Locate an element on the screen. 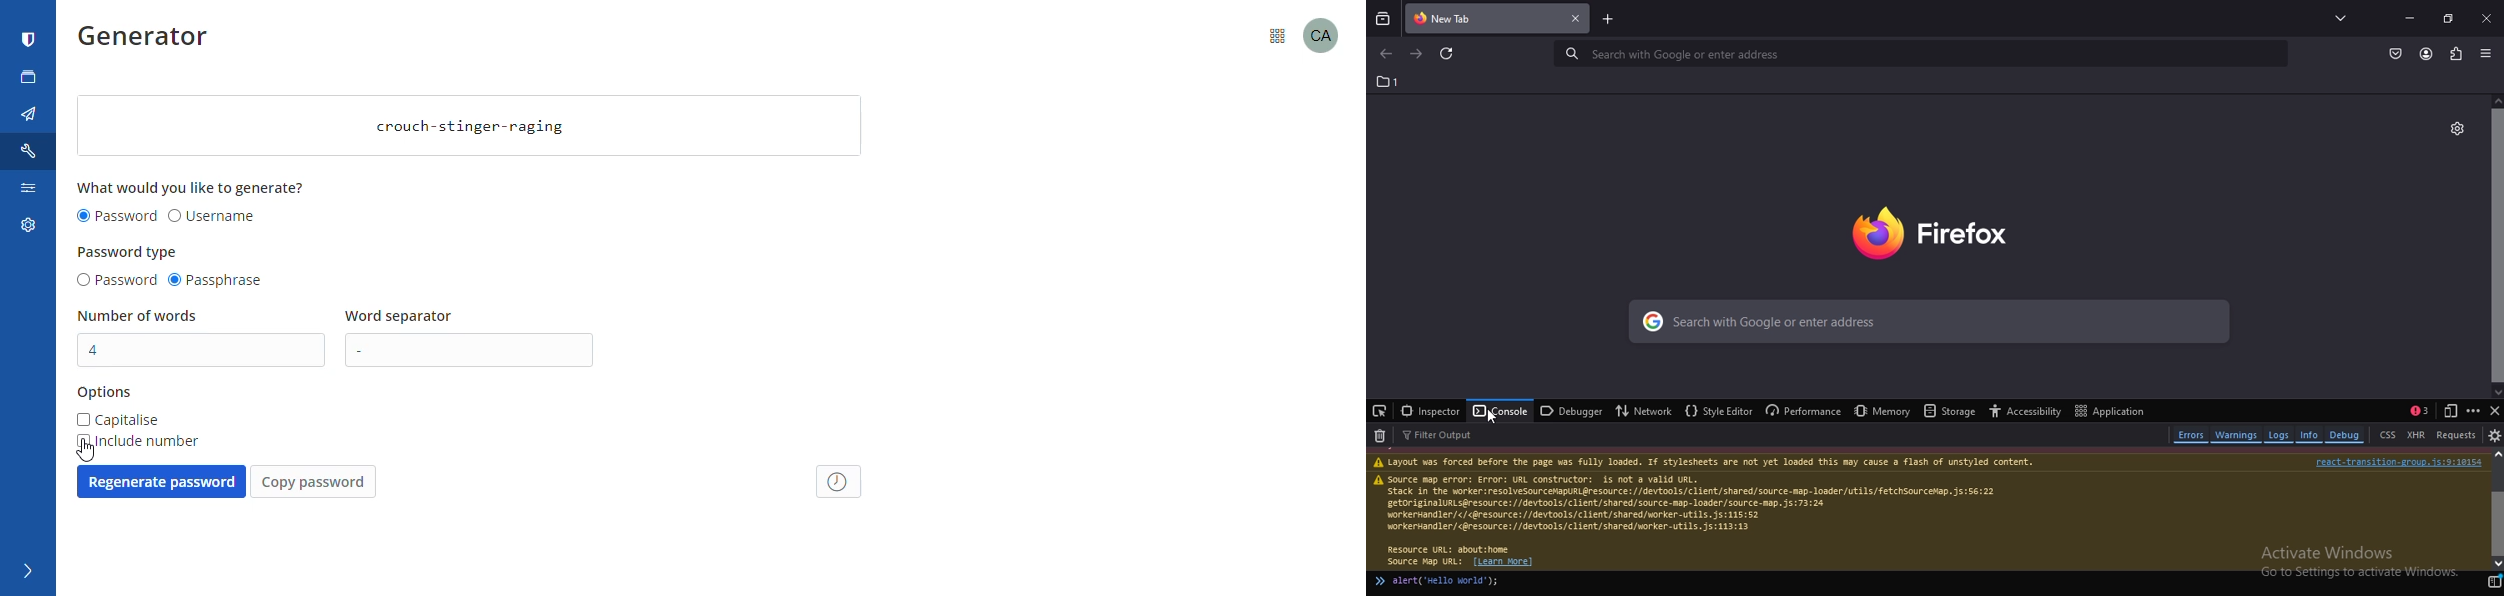 The height and width of the screenshot is (616, 2520). accessibilty is located at coordinates (2028, 410).